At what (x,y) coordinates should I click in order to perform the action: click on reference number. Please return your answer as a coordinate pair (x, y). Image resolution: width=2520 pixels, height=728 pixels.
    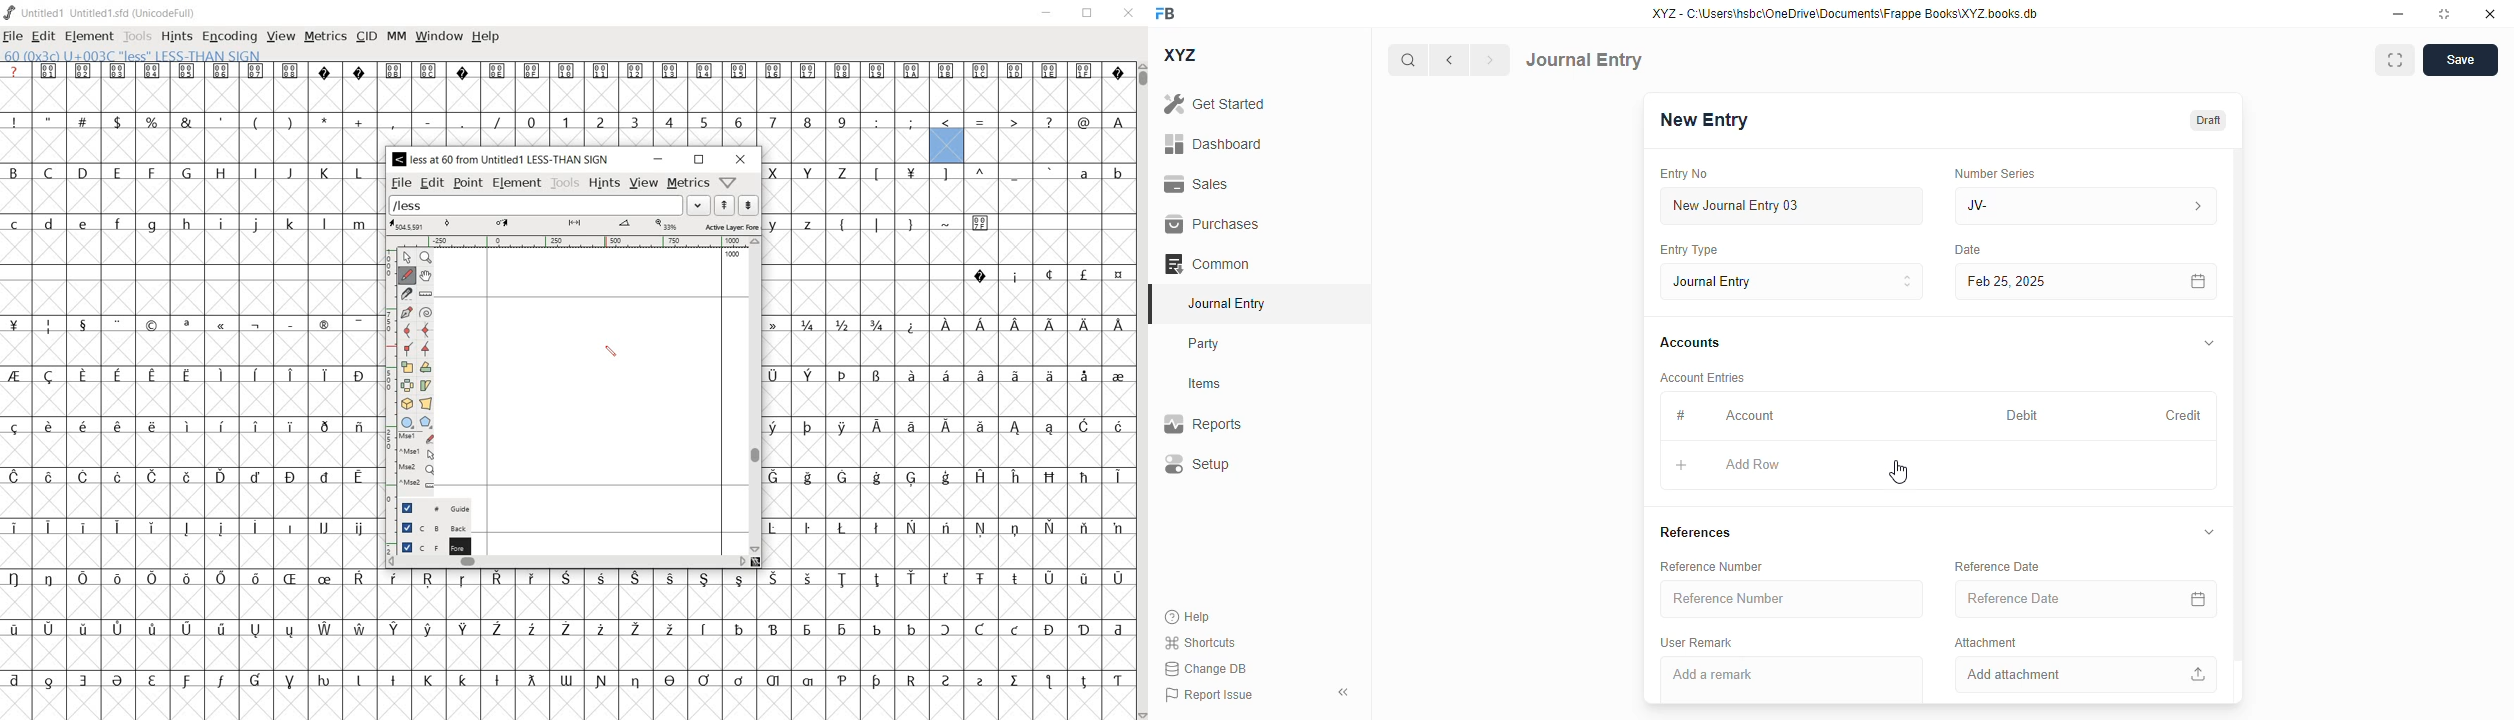
    Looking at the image, I should click on (1711, 566).